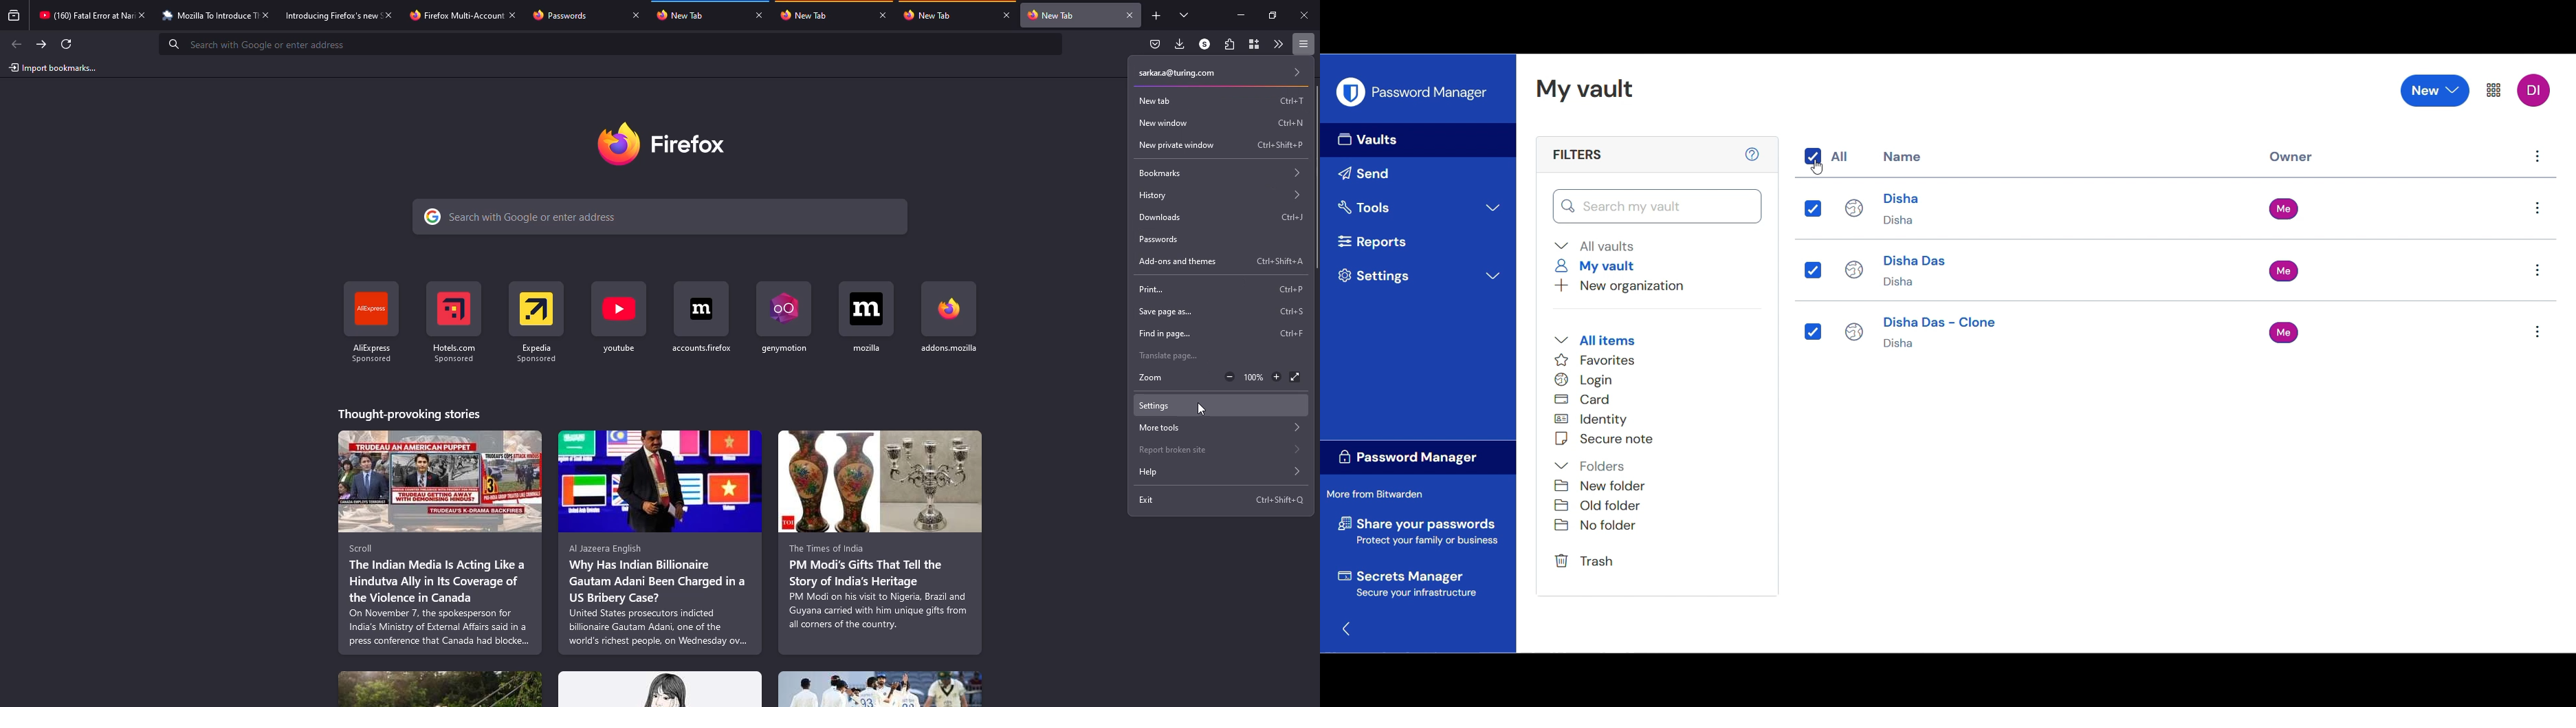  What do you see at coordinates (1204, 45) in the screenshot?
I see `account` at bounding box center [1204, 45].